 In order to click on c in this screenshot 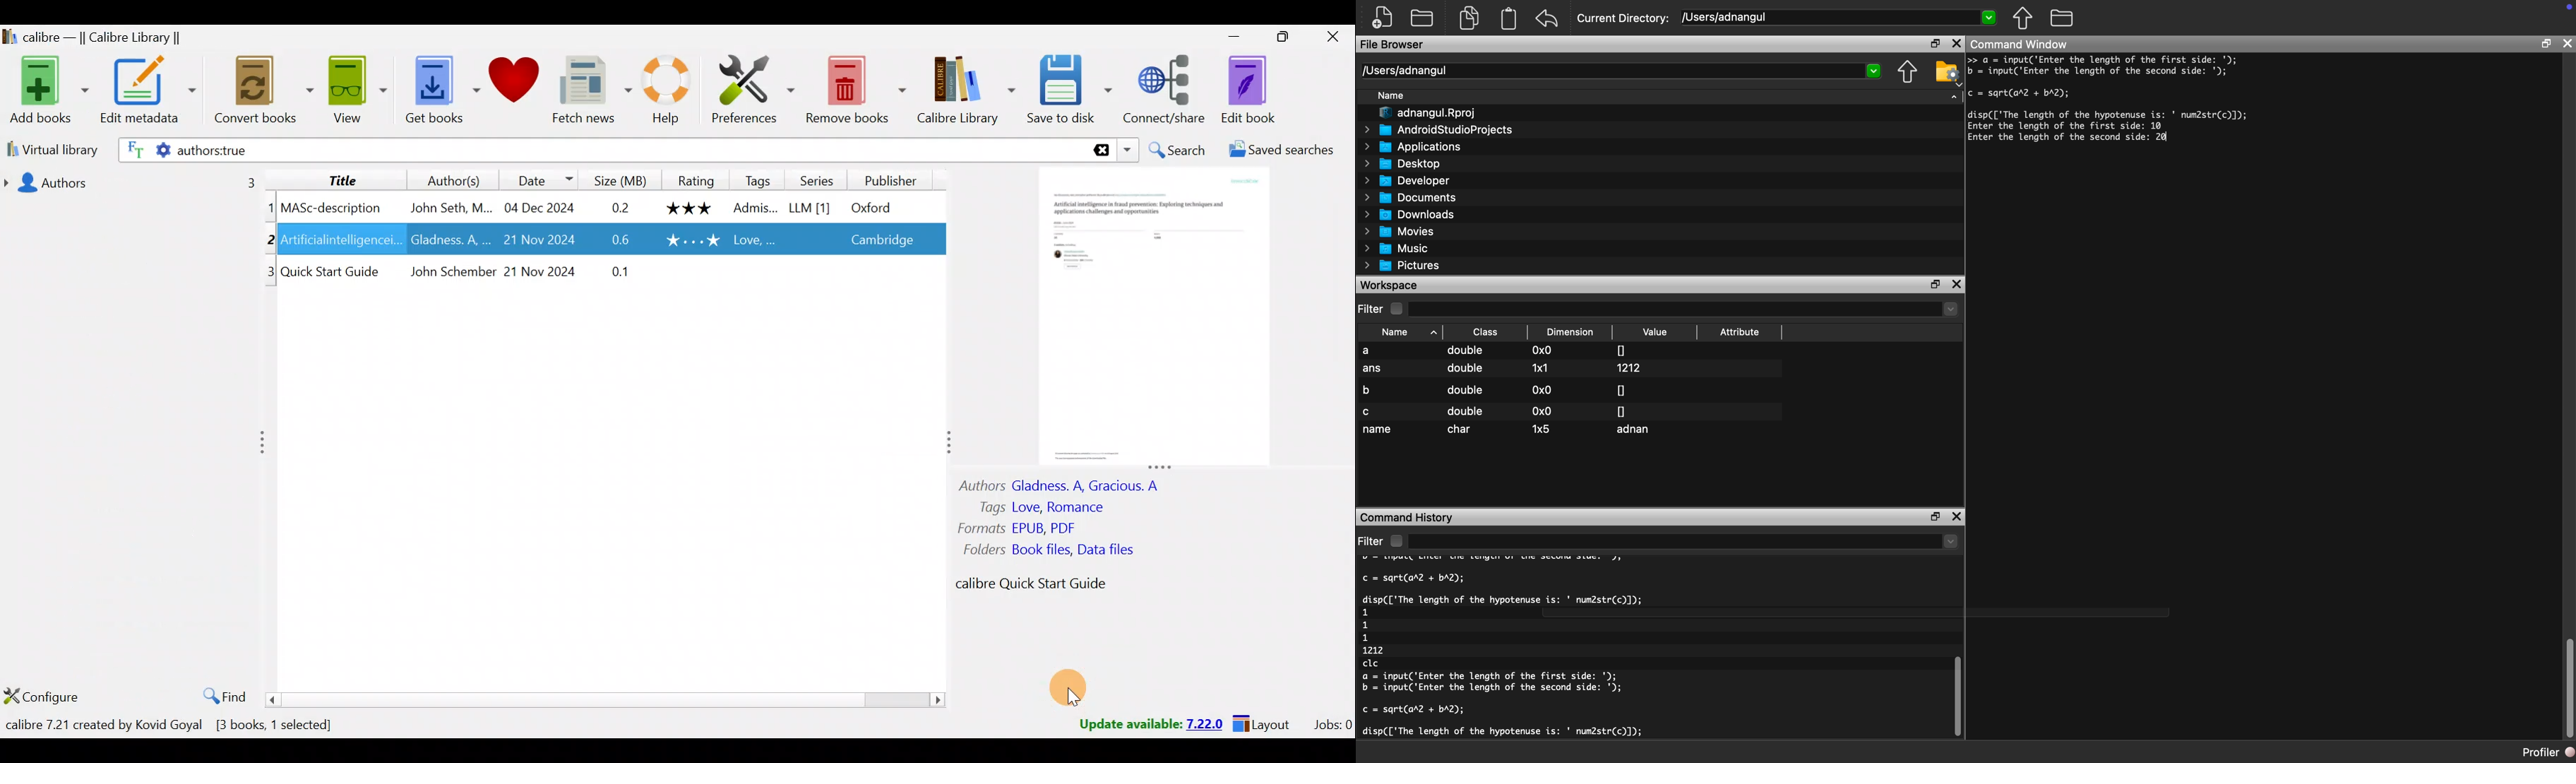, I will do `click(1368, 412)`.